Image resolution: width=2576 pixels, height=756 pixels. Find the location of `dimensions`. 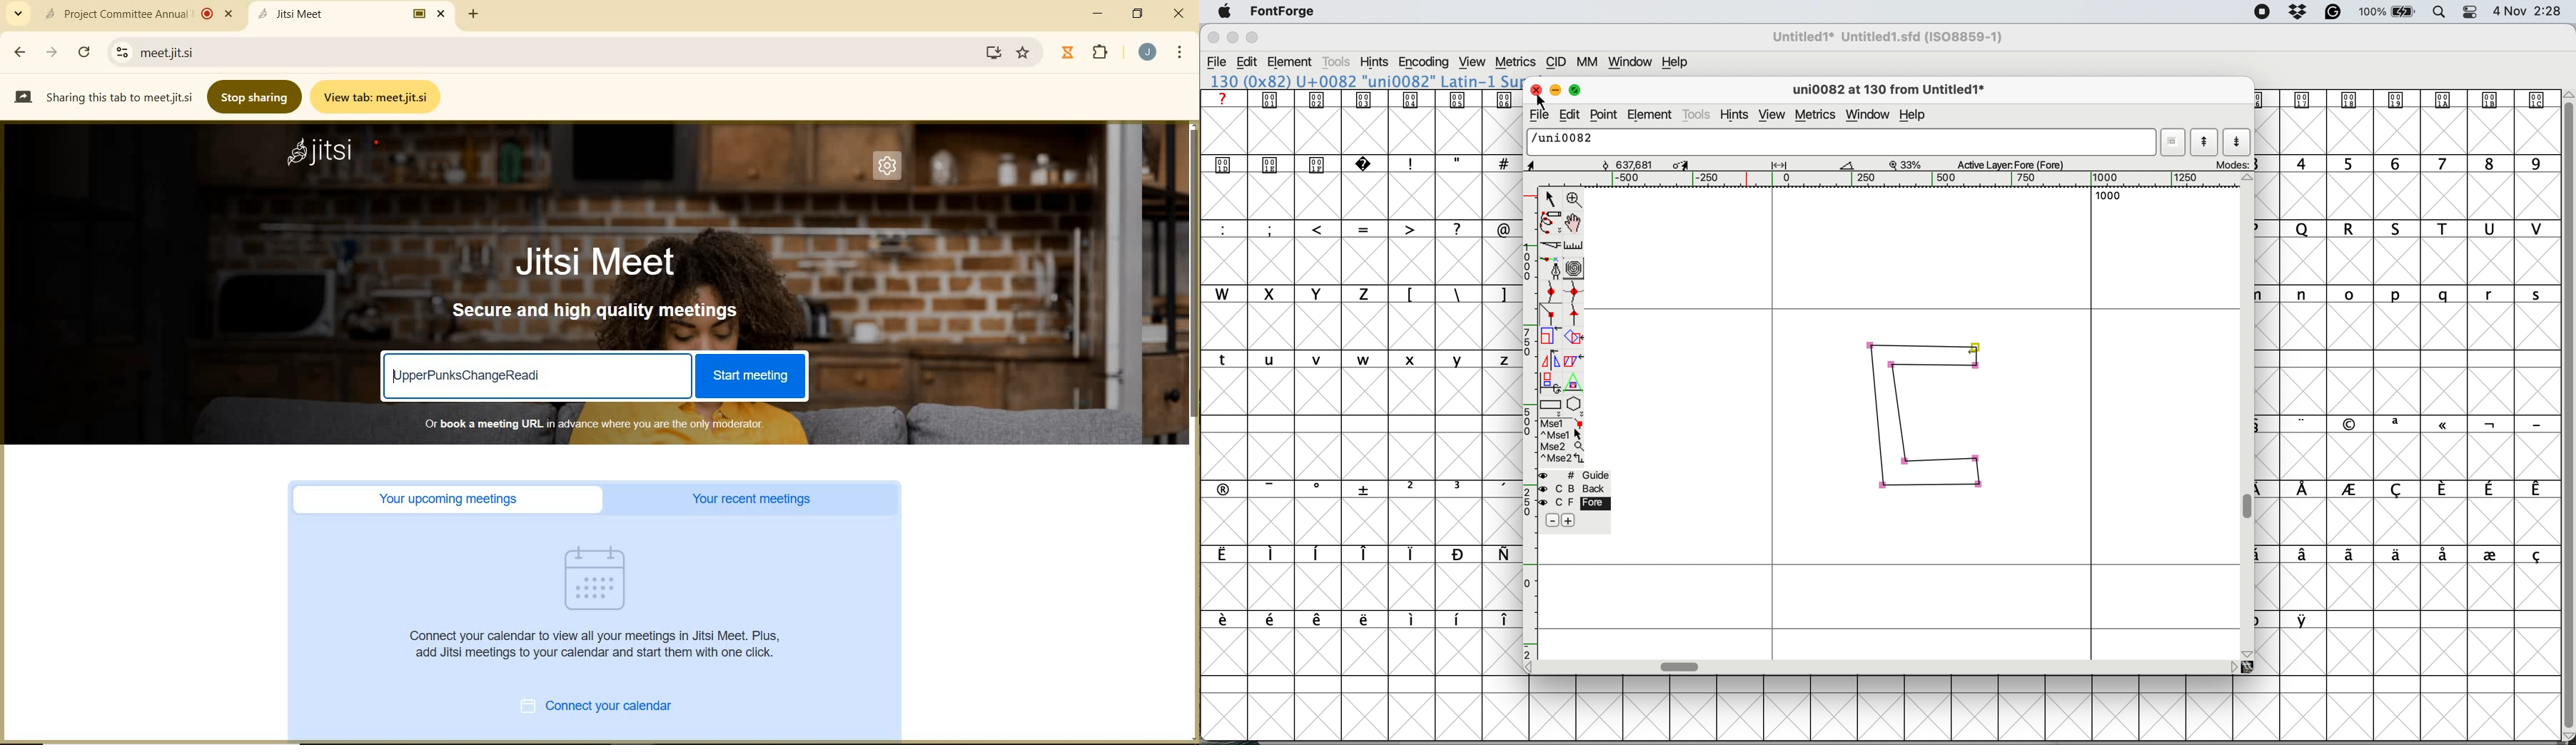

dimensions is located at coordinates (1696, 164).